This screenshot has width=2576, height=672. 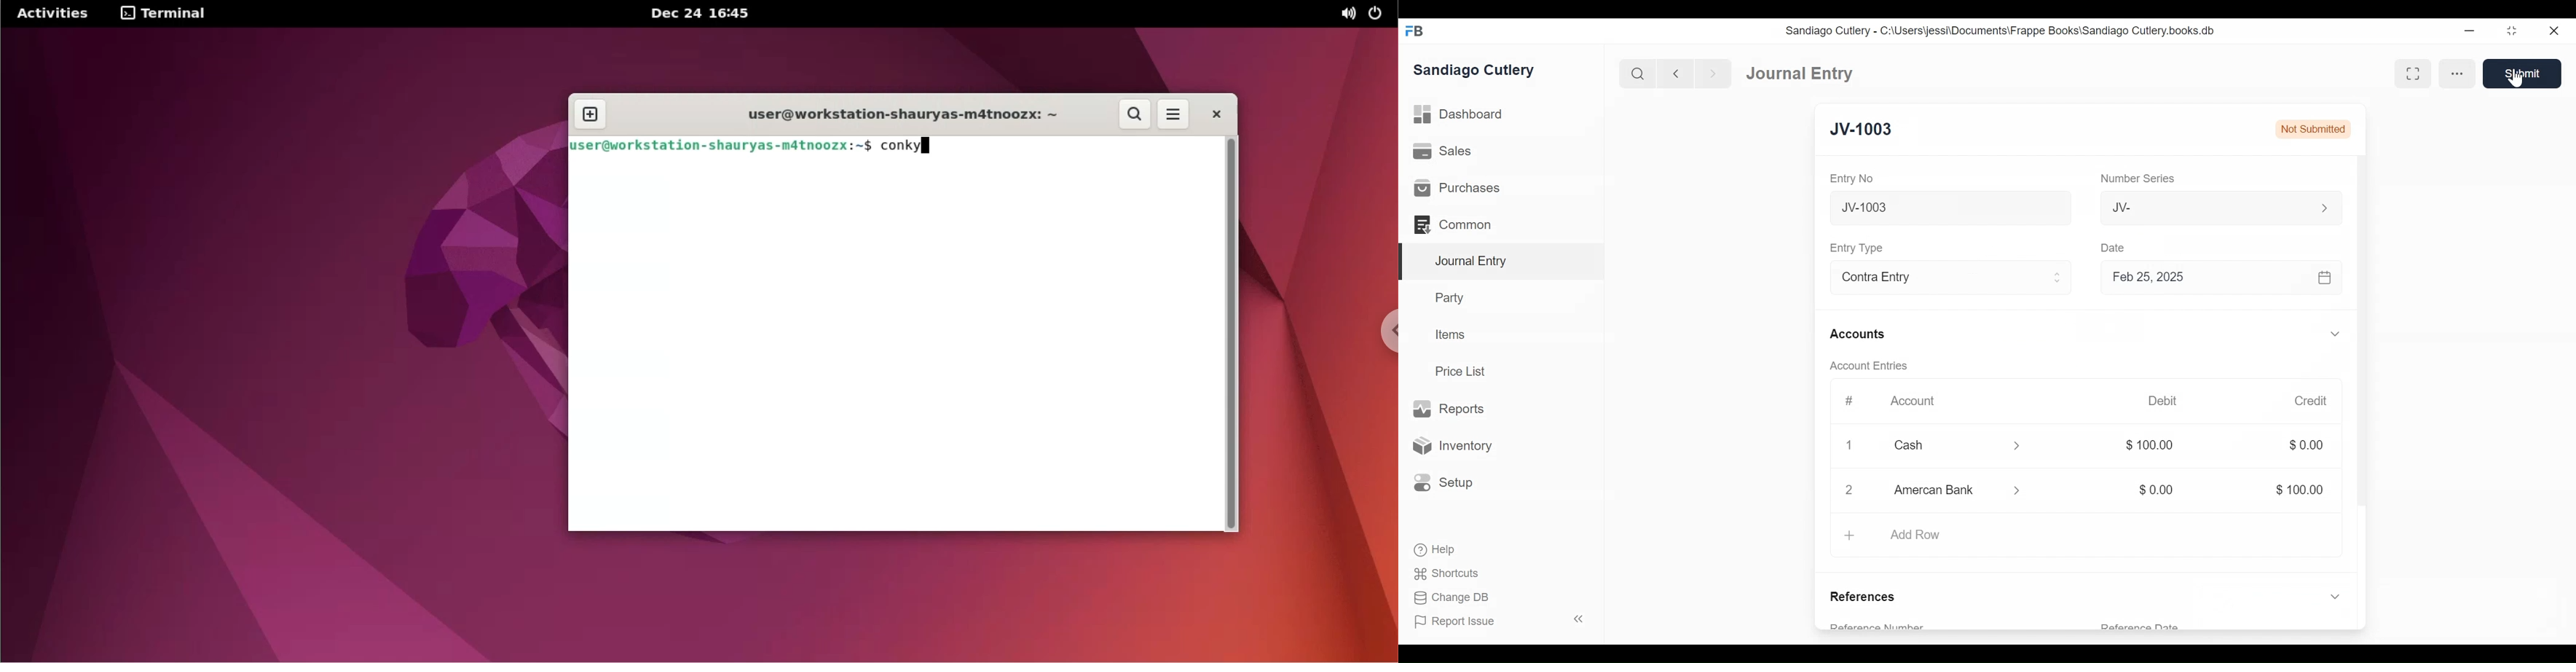 I want to click on Toggle between form and full width, so click(x=2412, y=74).